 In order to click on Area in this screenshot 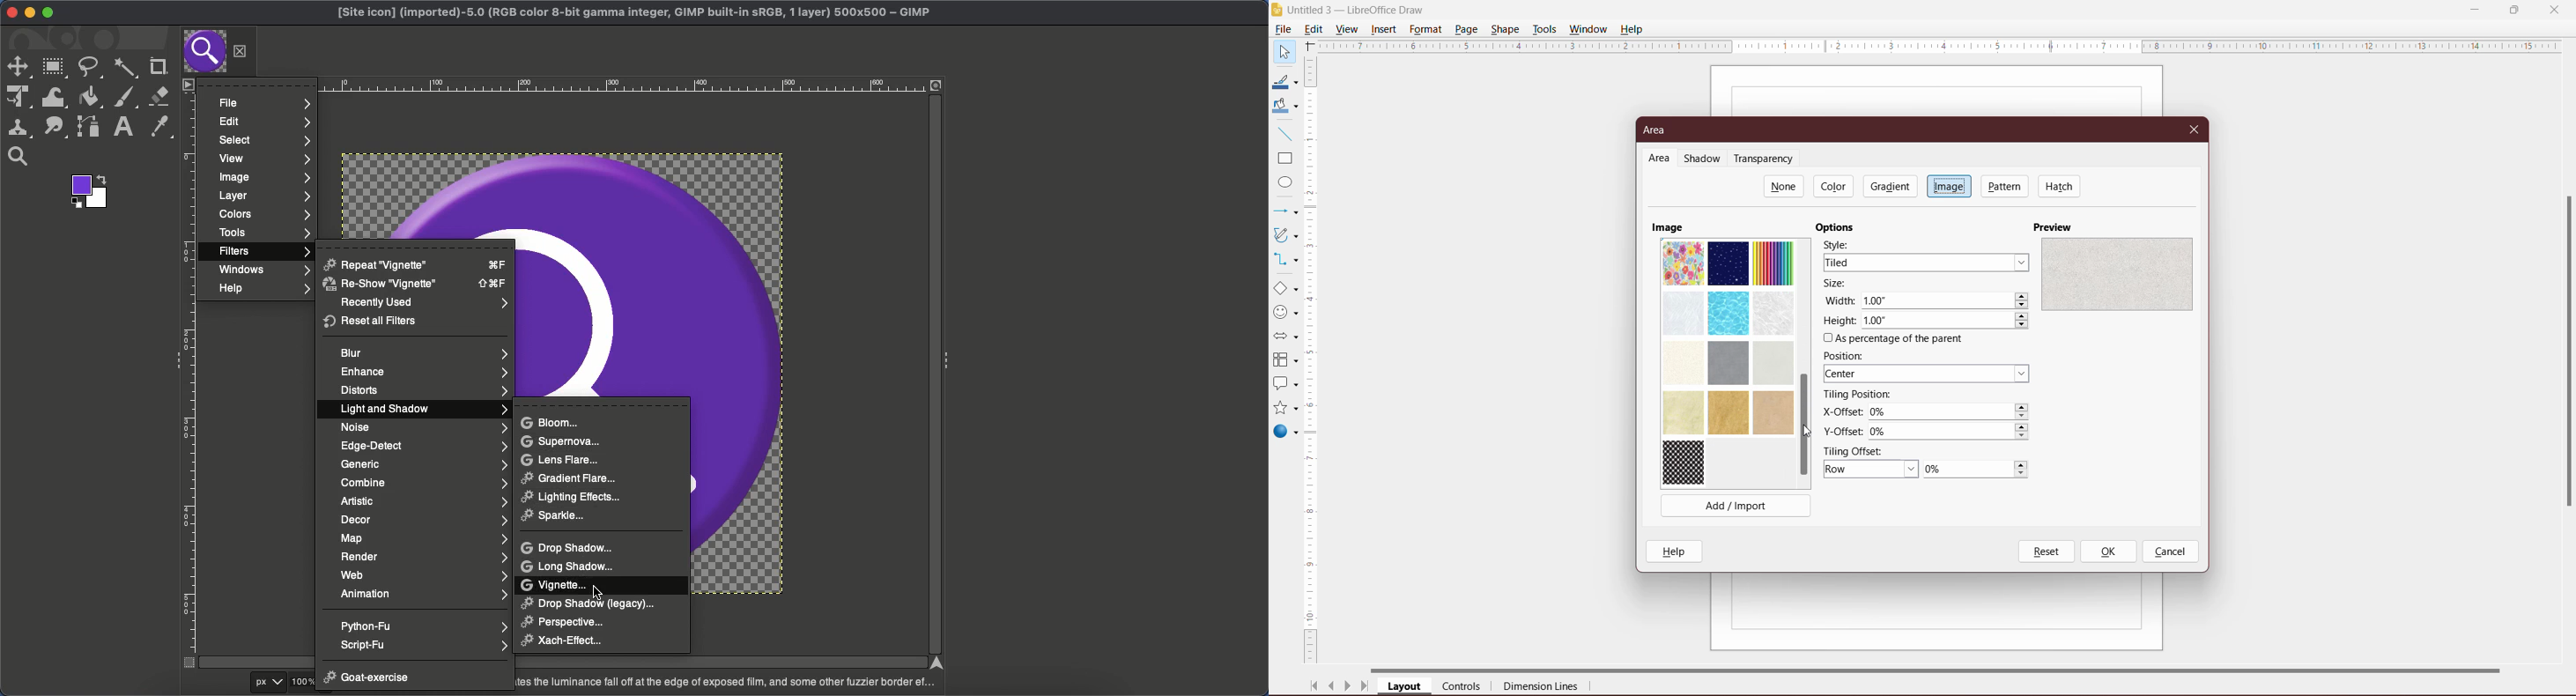, I will do `click(1659, 130)`.